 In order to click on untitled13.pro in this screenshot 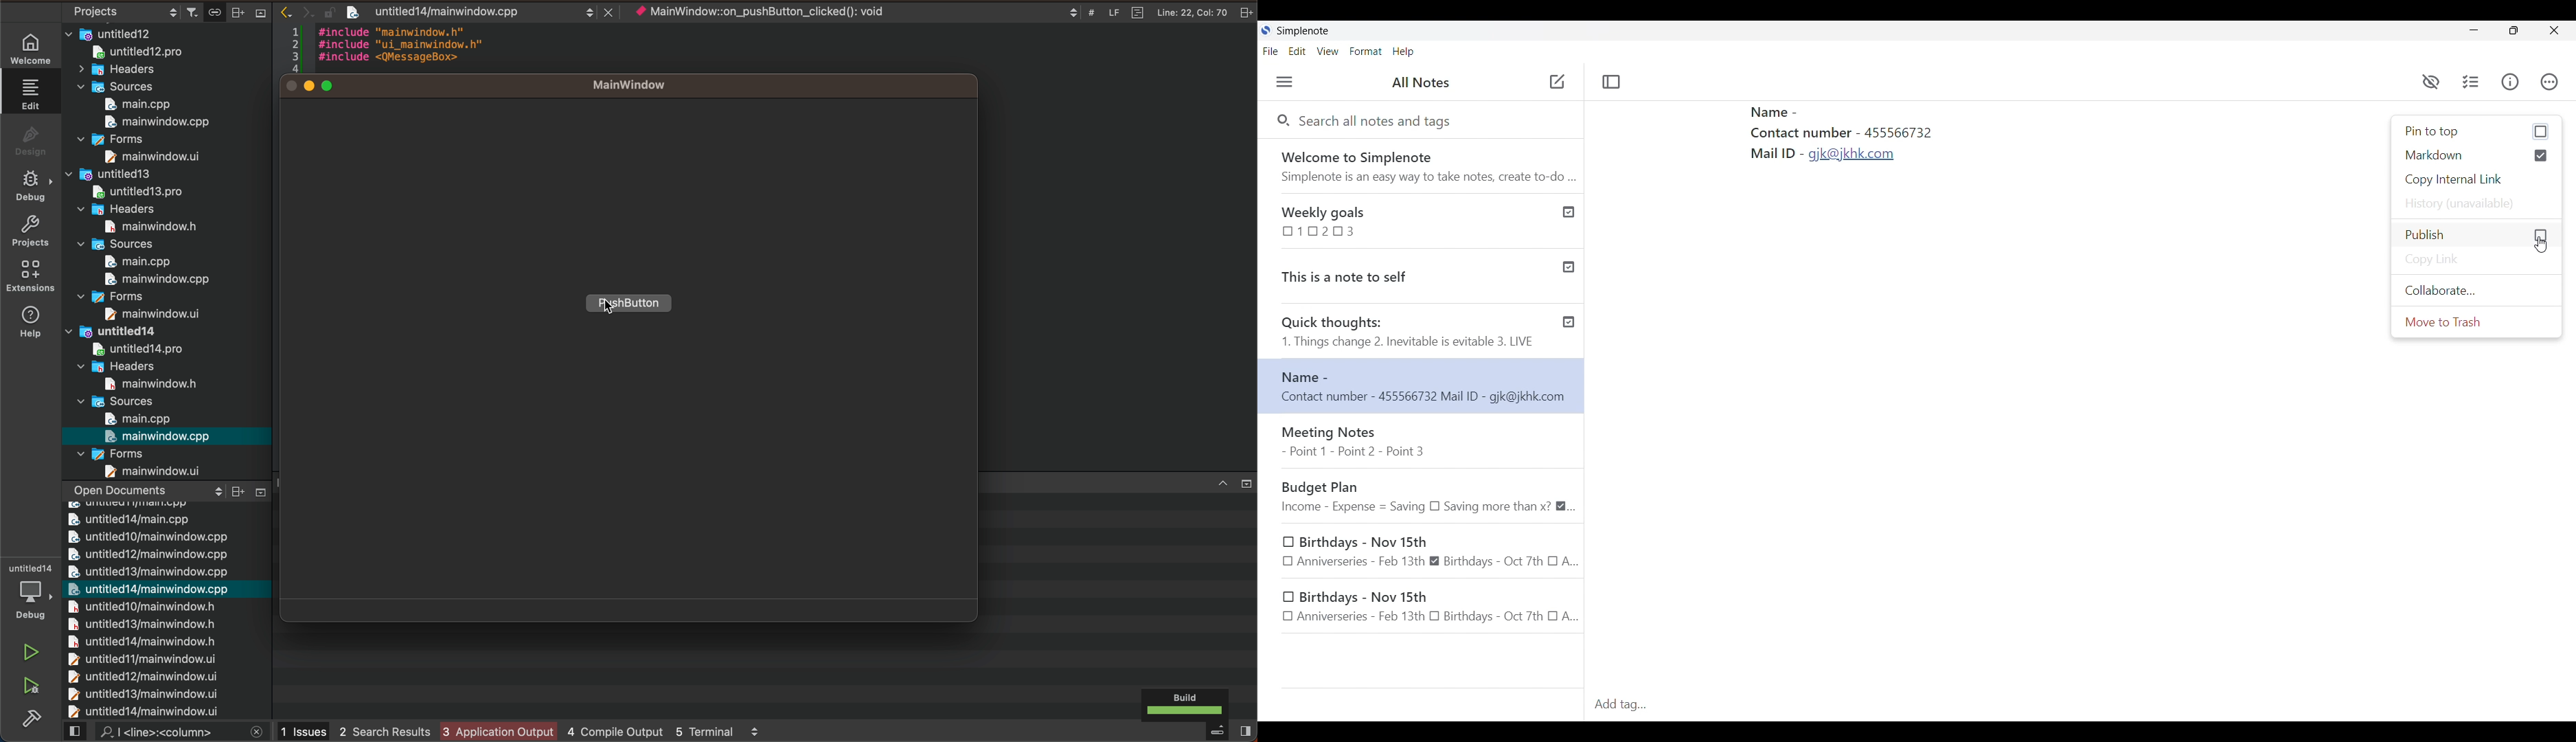, I will do `click(135, 191)`.